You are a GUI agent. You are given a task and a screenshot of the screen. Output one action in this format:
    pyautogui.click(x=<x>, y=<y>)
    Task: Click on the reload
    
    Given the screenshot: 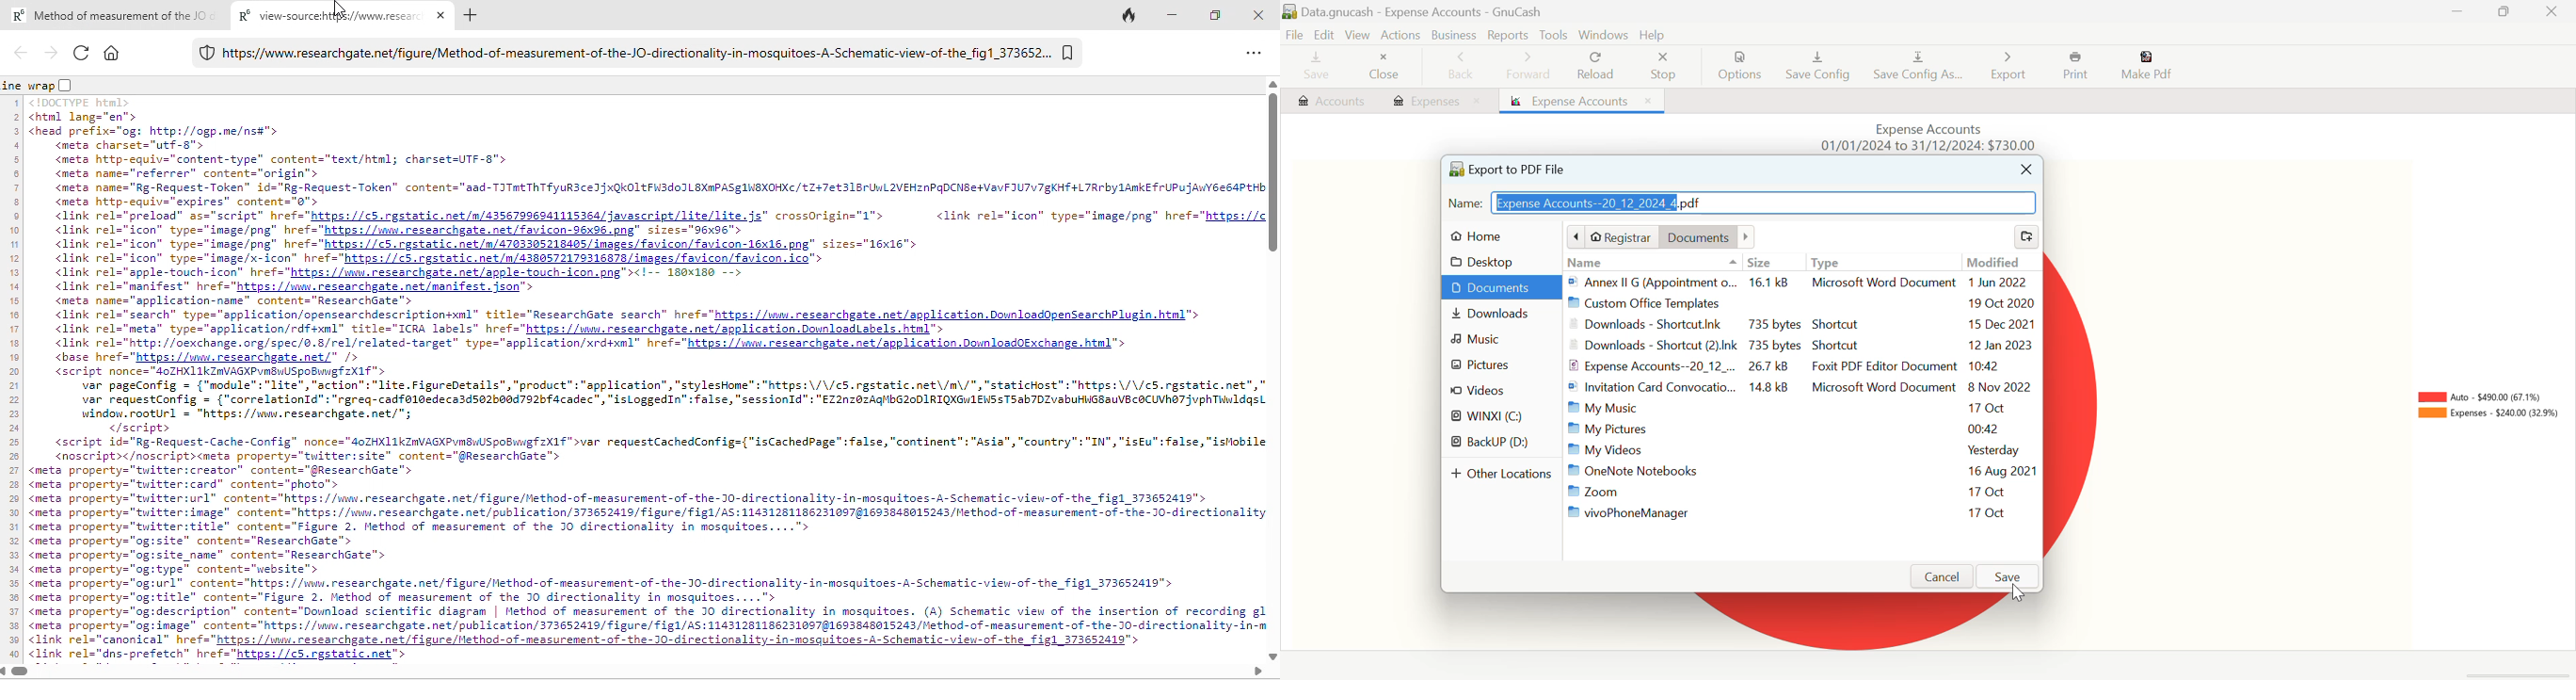 What is the action you would take?
    pyautogui.click(x=83, y=55)
    